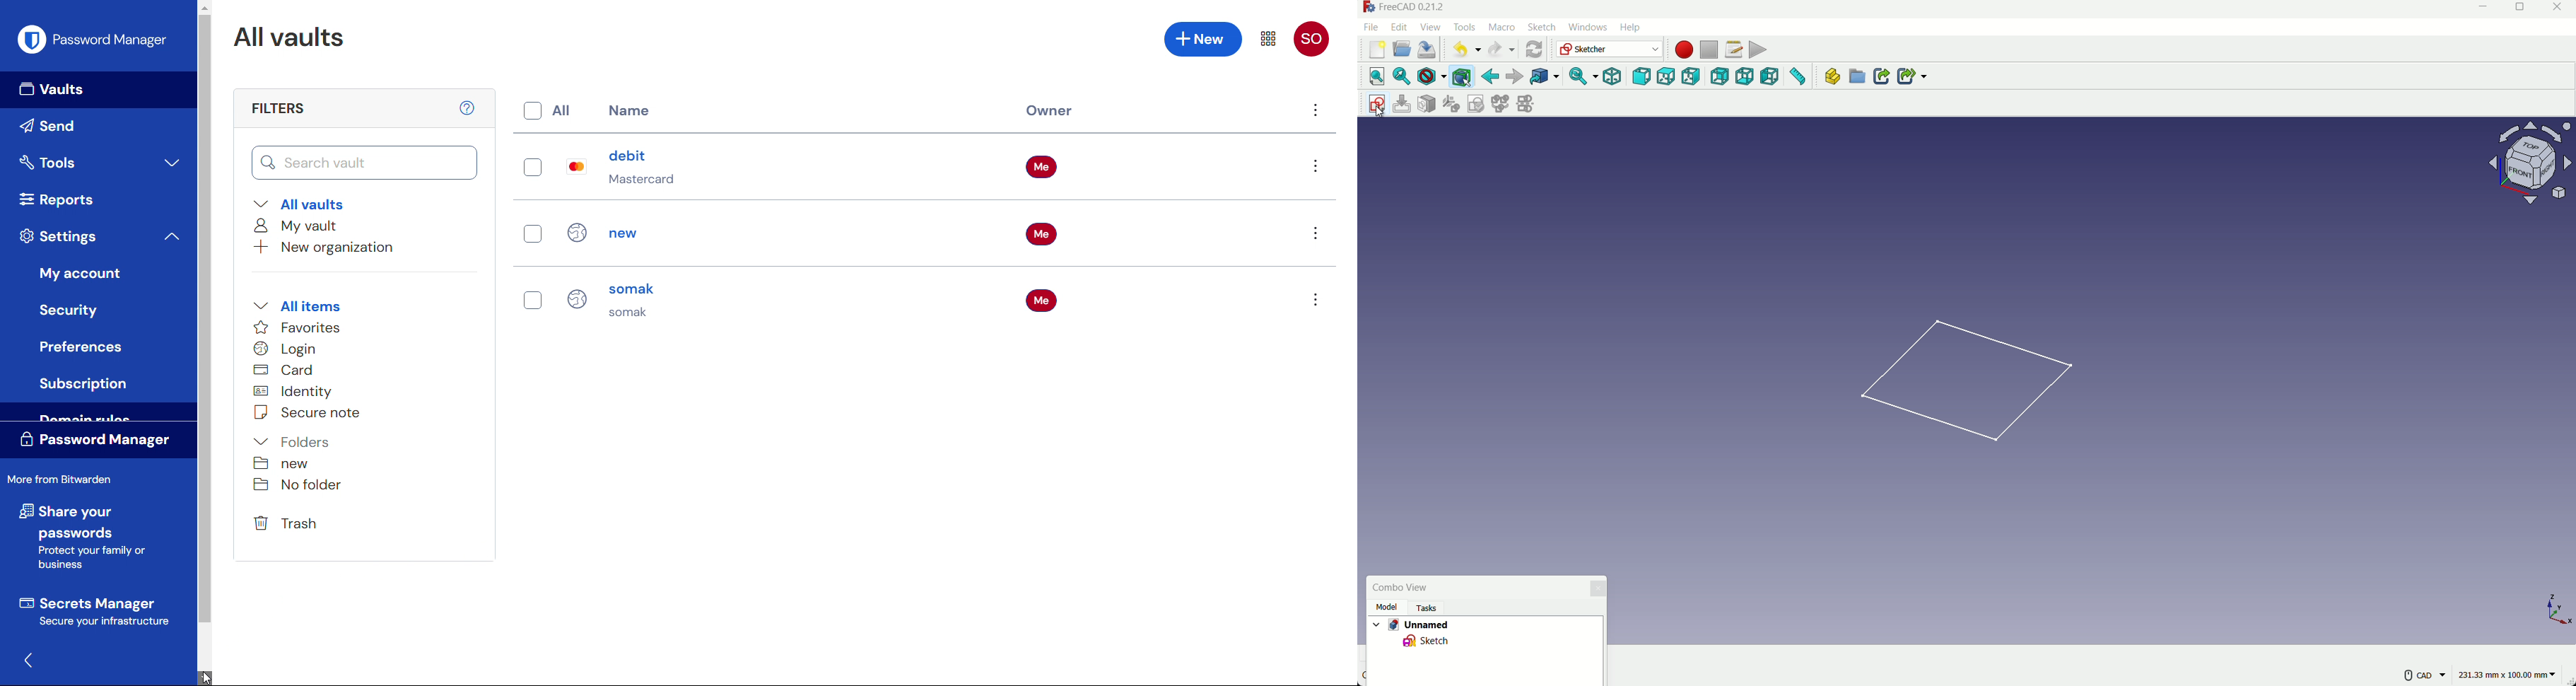  I want to click on Folders , so click(292, 442).